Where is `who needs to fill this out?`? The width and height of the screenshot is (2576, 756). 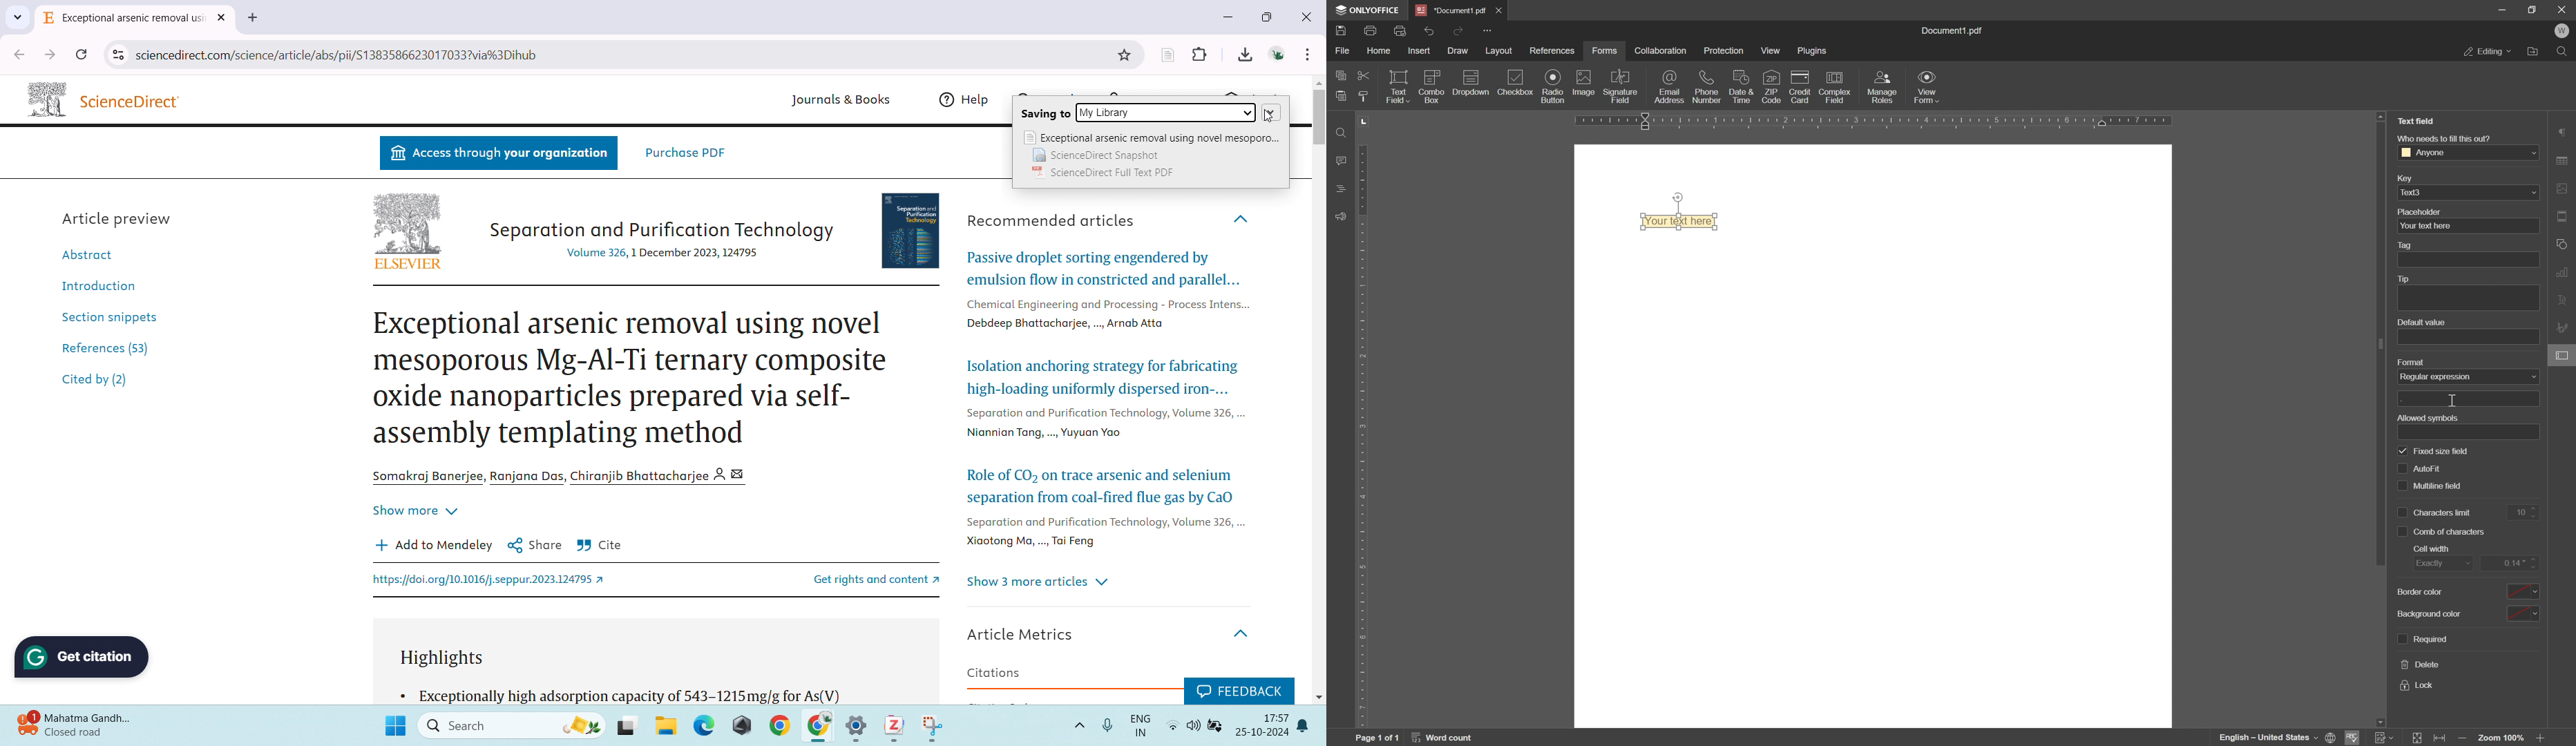 who needs to fill this out? is located at coordinates (2443, 137).